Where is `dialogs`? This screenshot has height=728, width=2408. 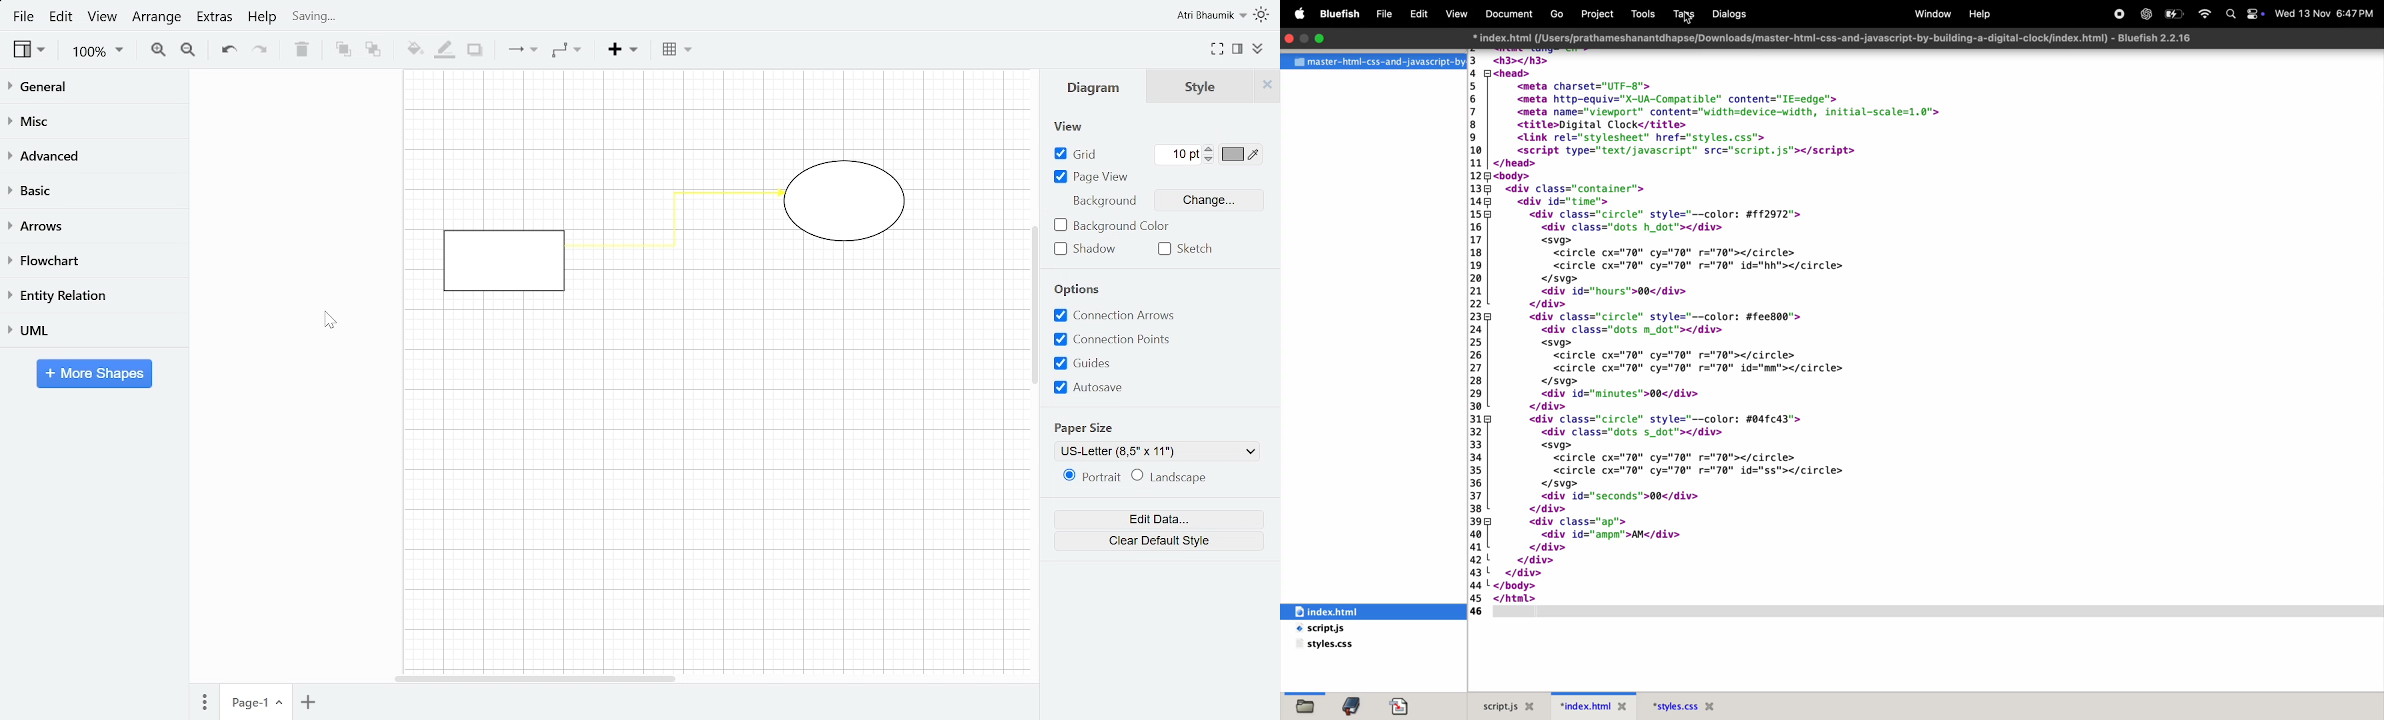 dialogs is located at coordinates (1742, 13).